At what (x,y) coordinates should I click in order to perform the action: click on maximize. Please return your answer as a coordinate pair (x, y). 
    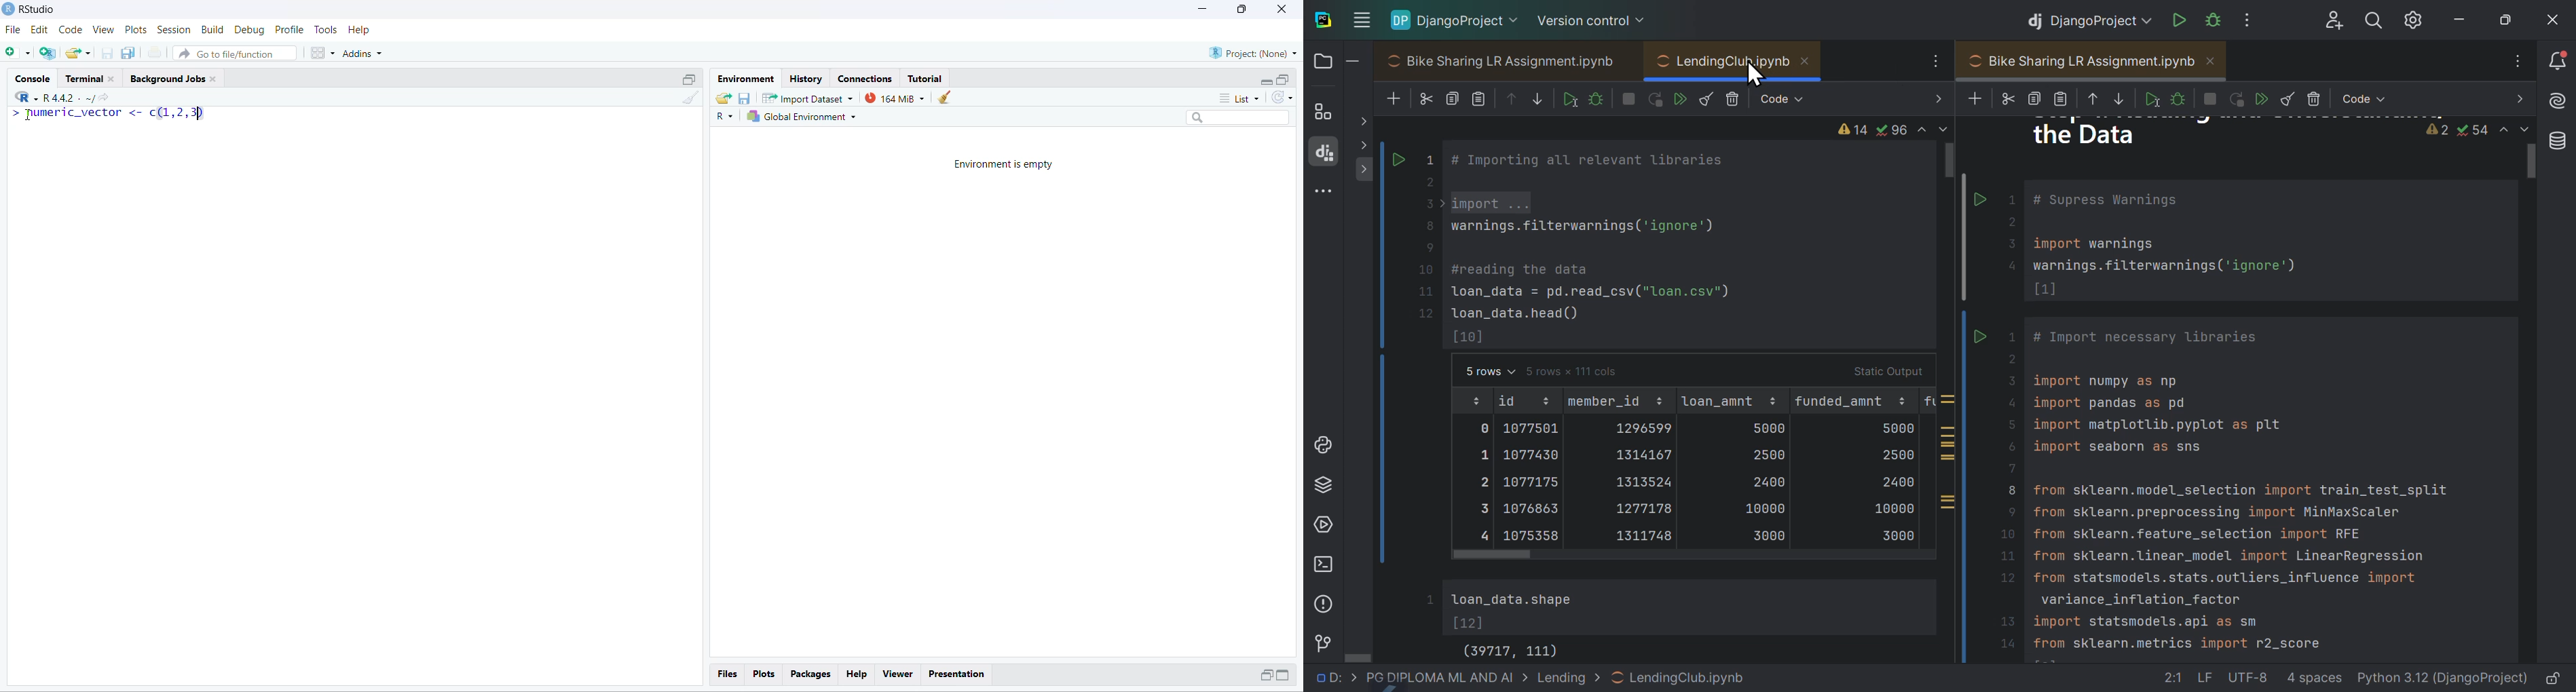
    Looking at the image, I should click on (689, 79).